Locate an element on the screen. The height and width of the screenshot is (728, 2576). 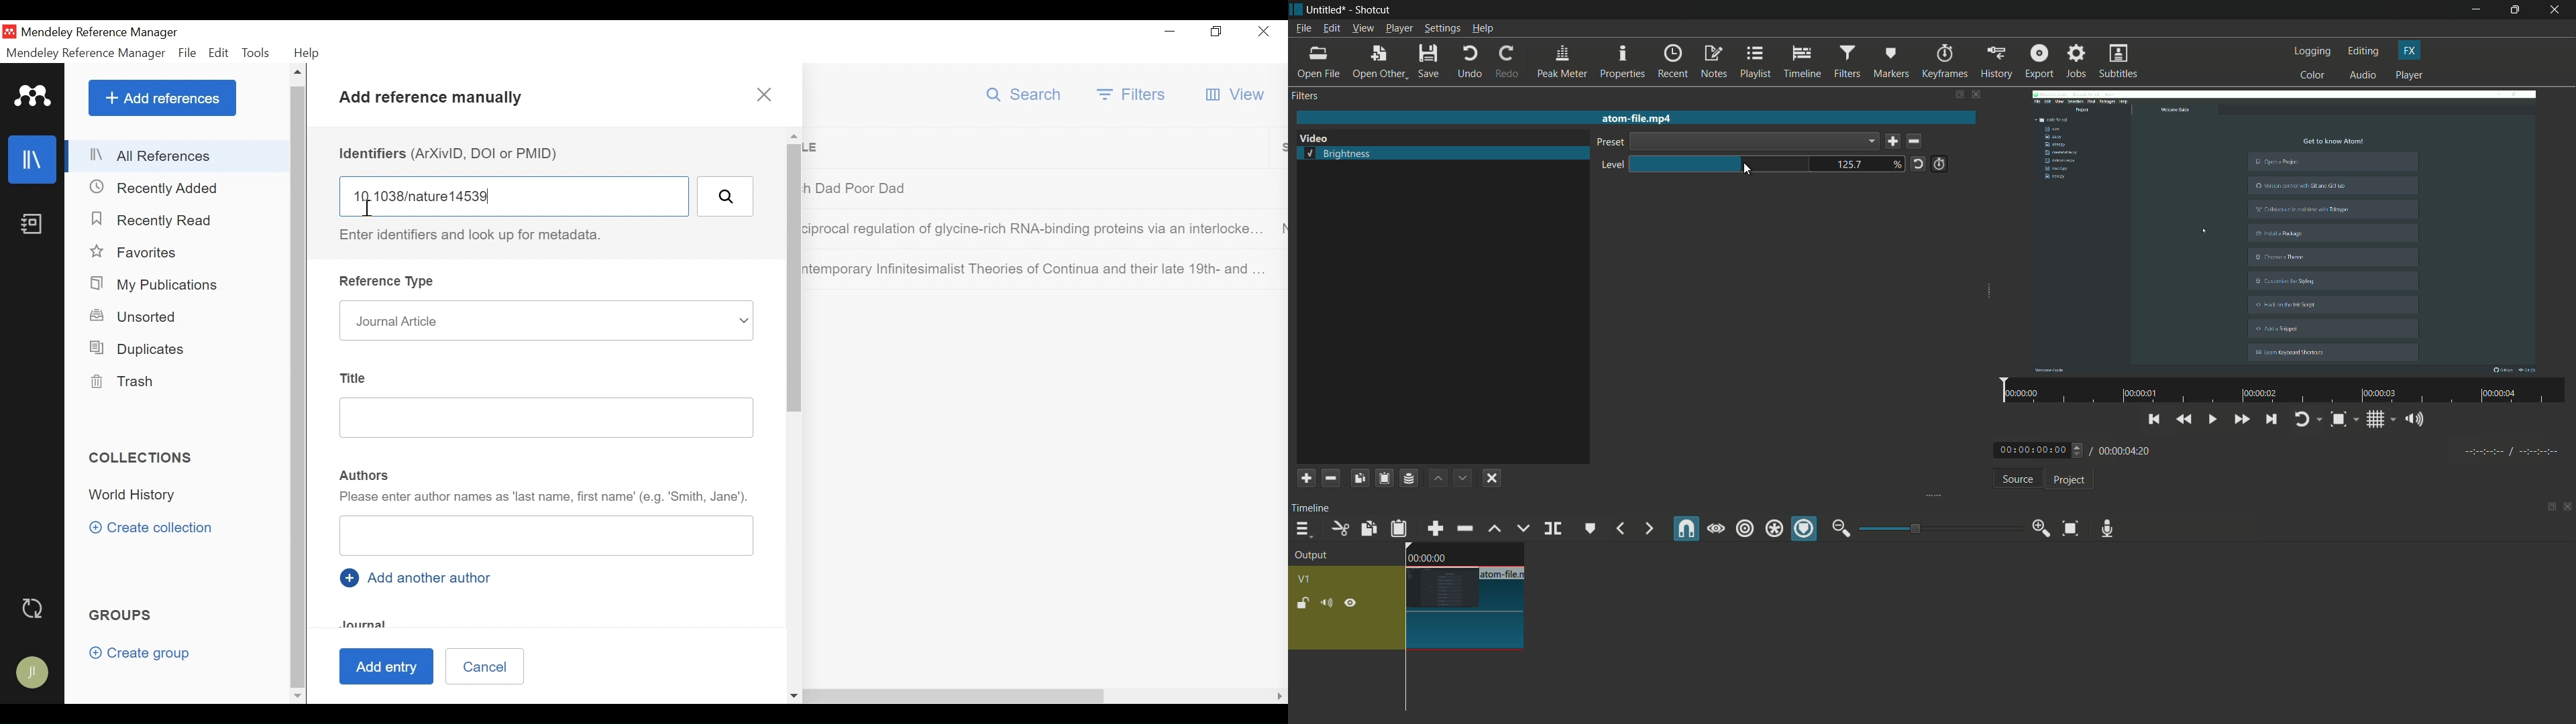
Filter is located at coordinates (1132, 96).